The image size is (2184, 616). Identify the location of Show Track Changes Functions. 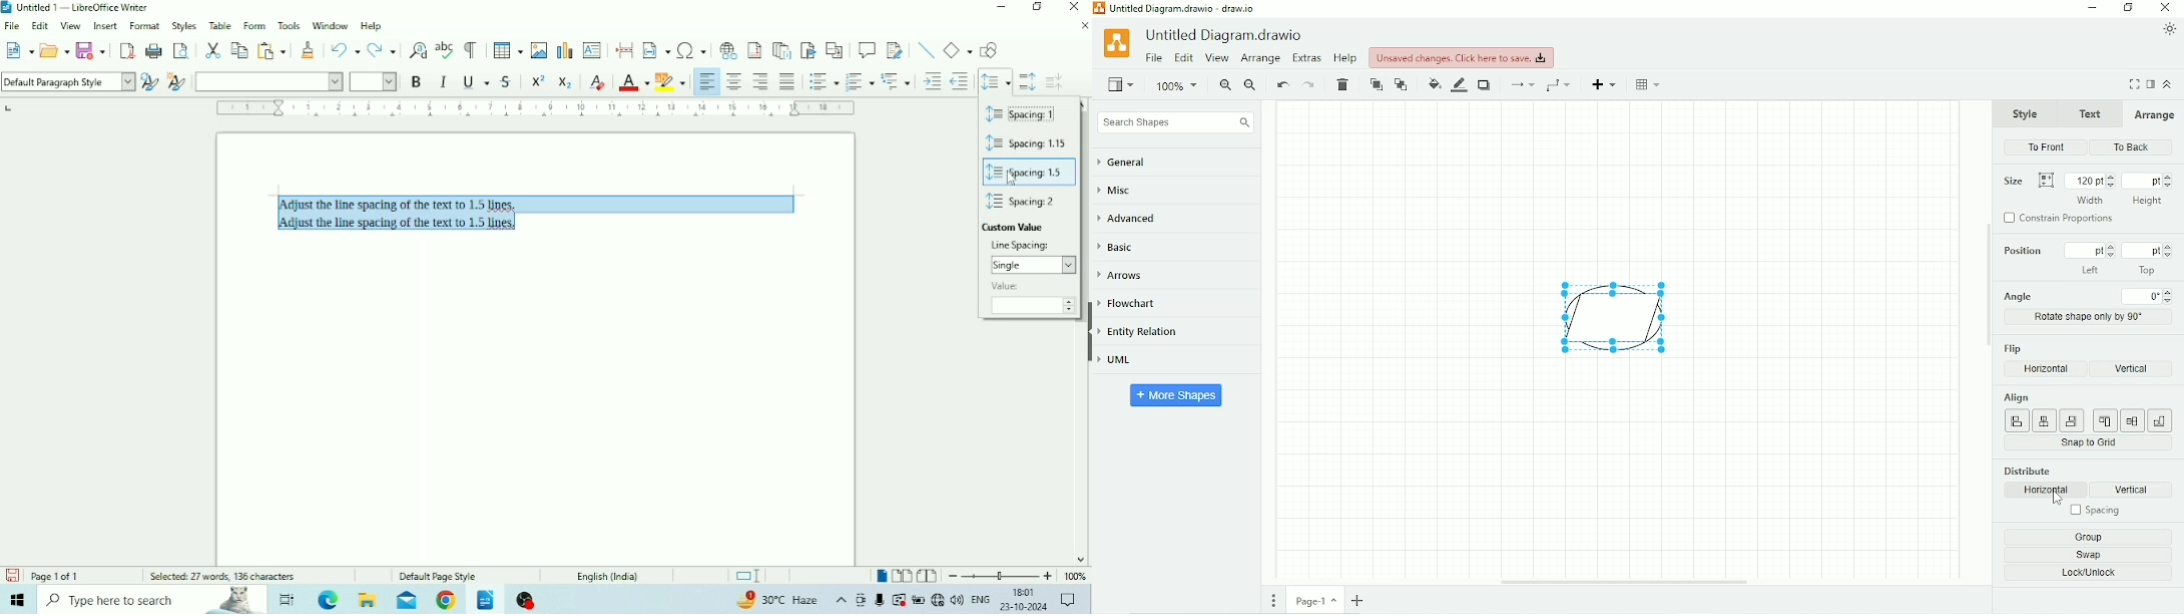
(895, 48).